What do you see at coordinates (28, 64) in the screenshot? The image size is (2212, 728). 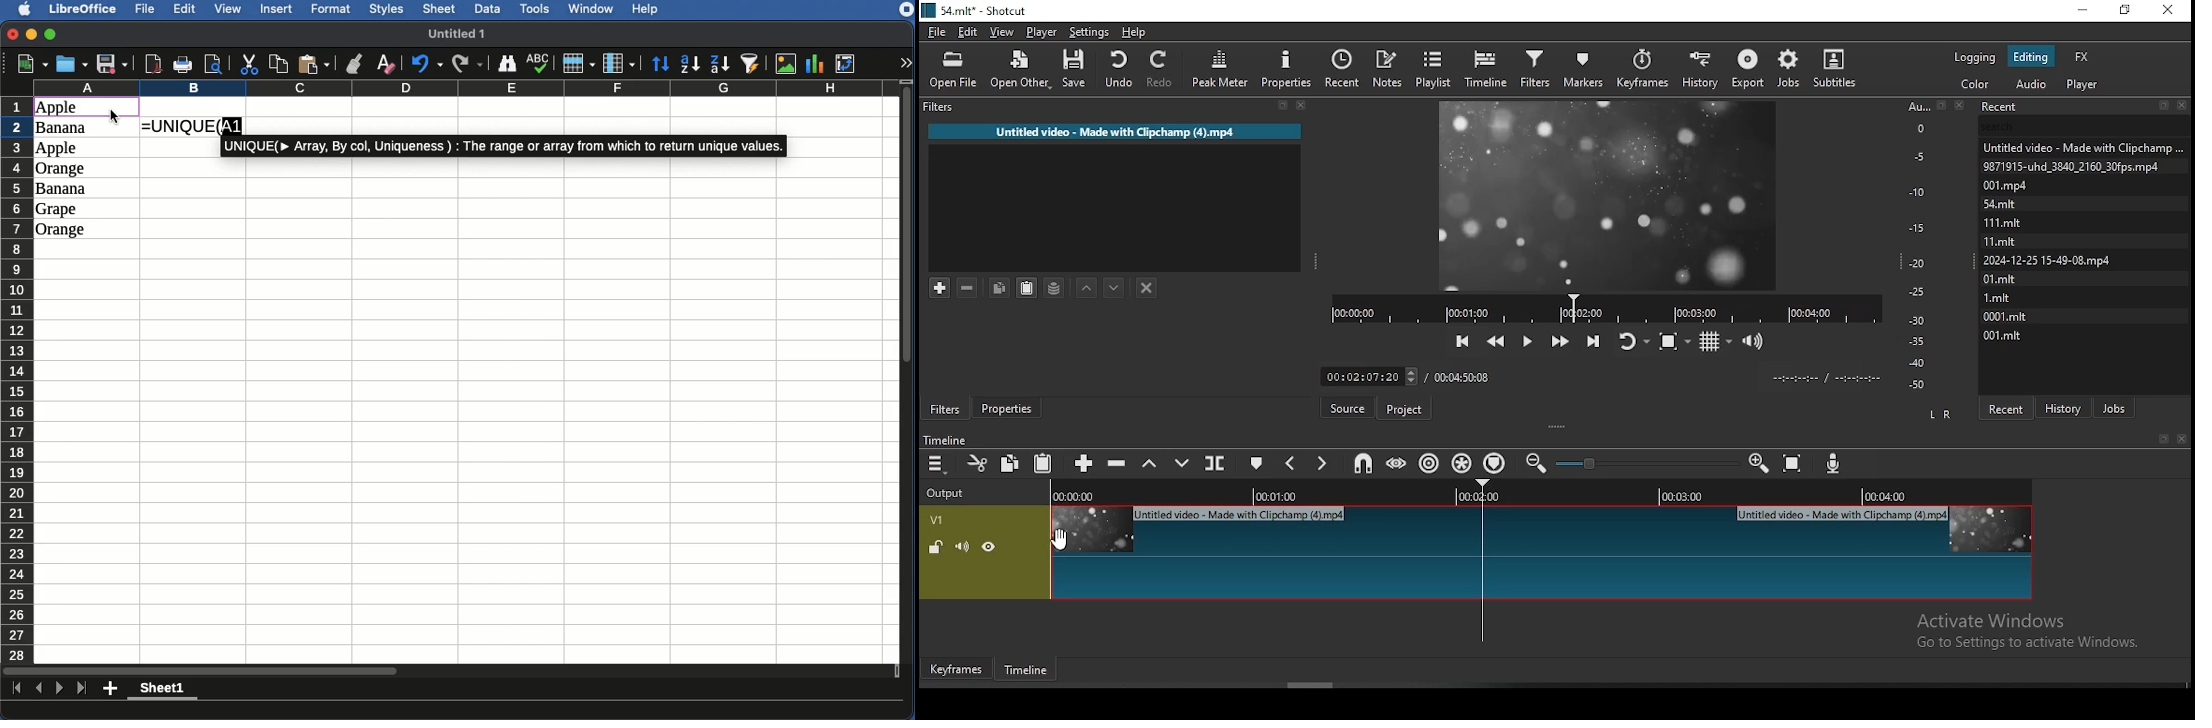 I see `New` at bounding box center [28, 64].